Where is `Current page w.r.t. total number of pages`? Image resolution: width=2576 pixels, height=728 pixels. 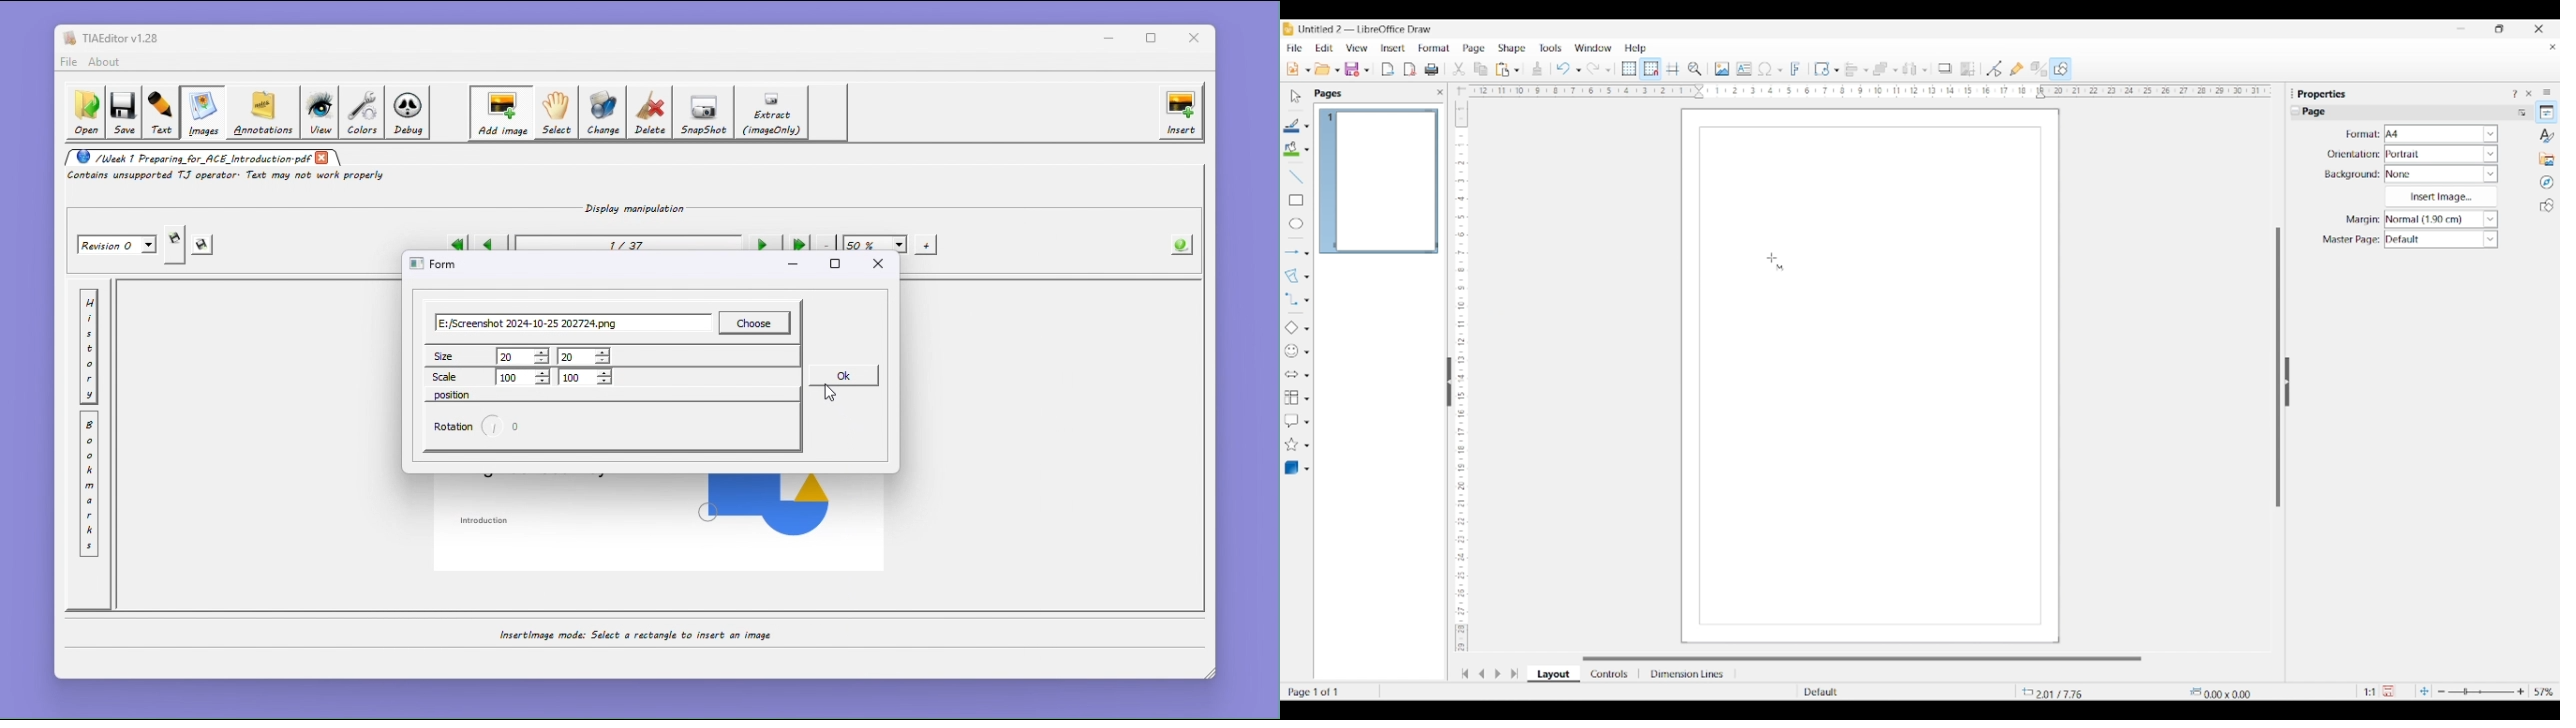
Current page w.r.t. total number of pages is located at coordinates (1329, 691).